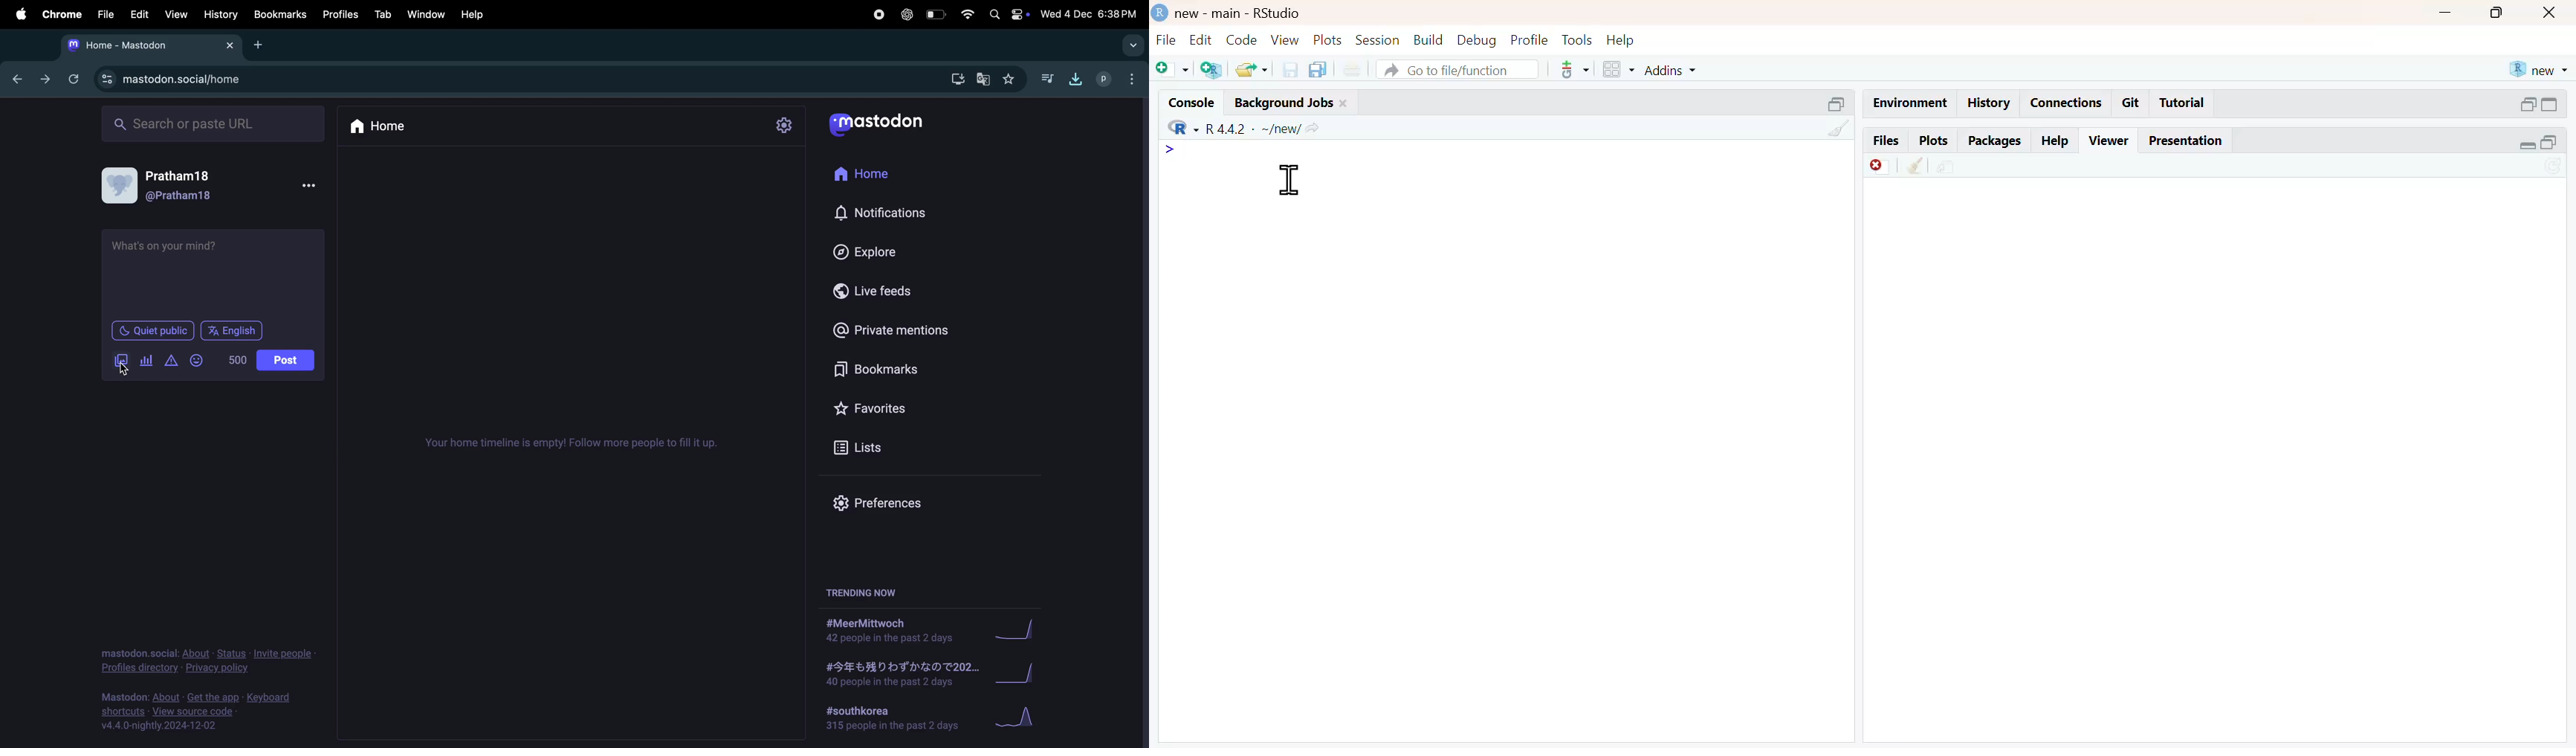 The height and width of the screenshot is (756, 2576). Describe the element at coordinates (1211, 71) in the screenshot. I see `create a project` at that location.